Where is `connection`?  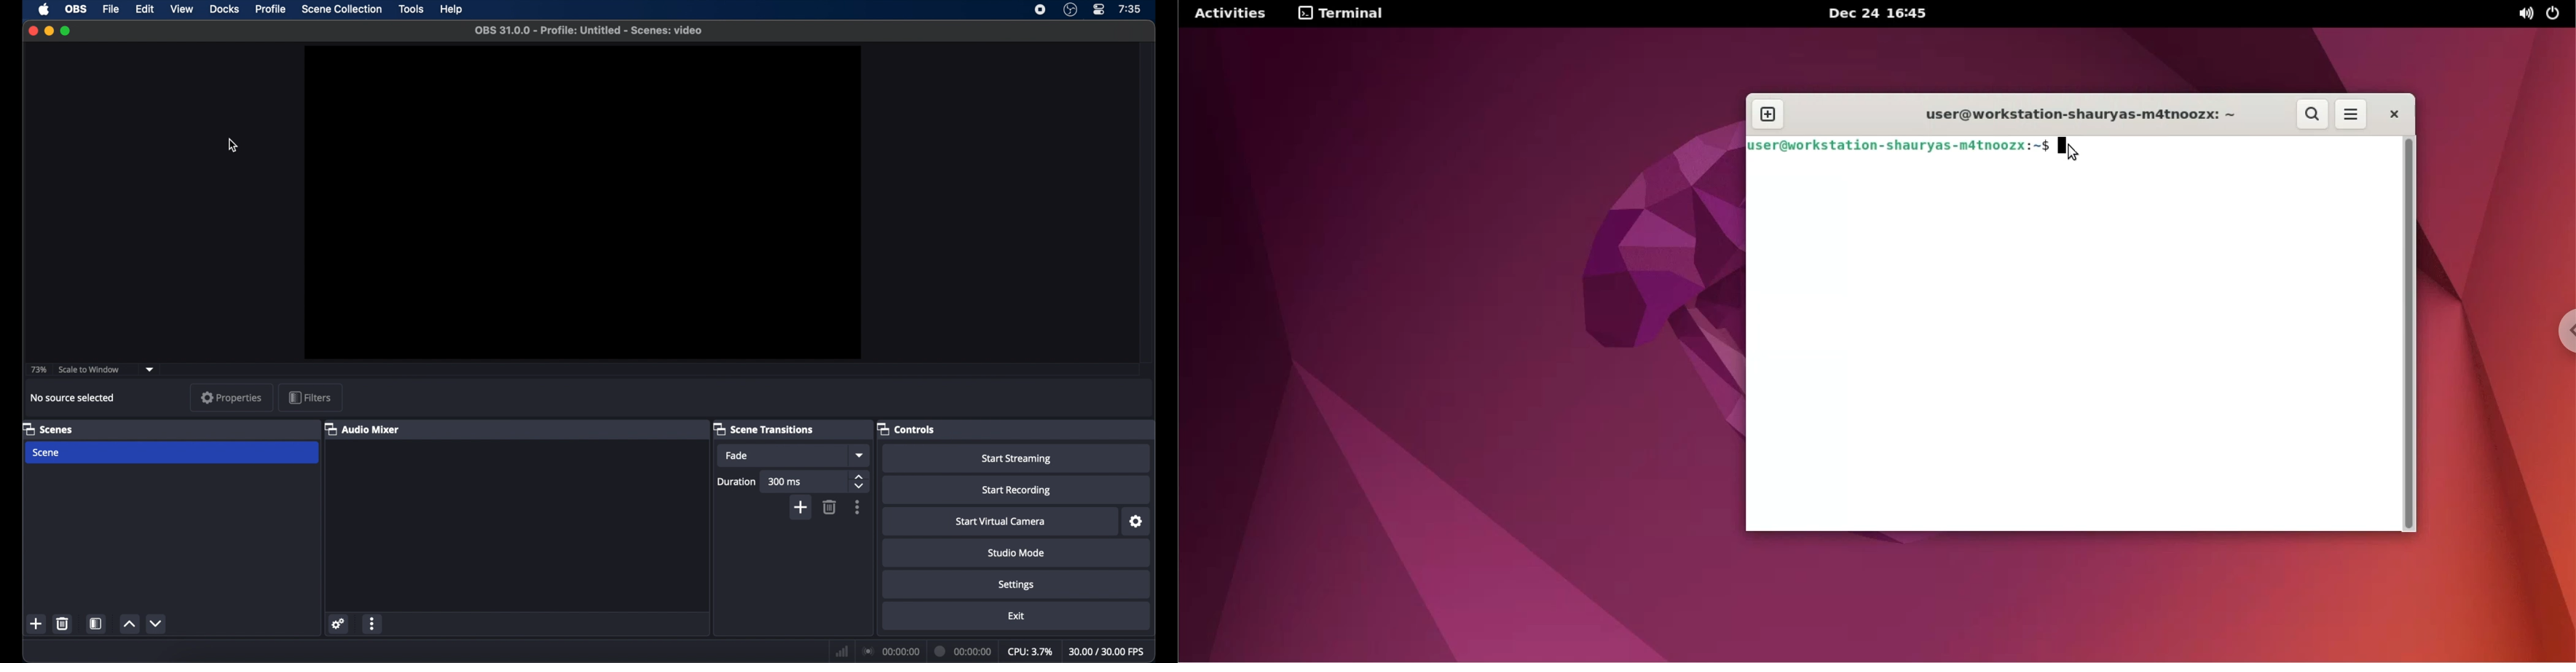
connection is located at coordinates (892, 652).